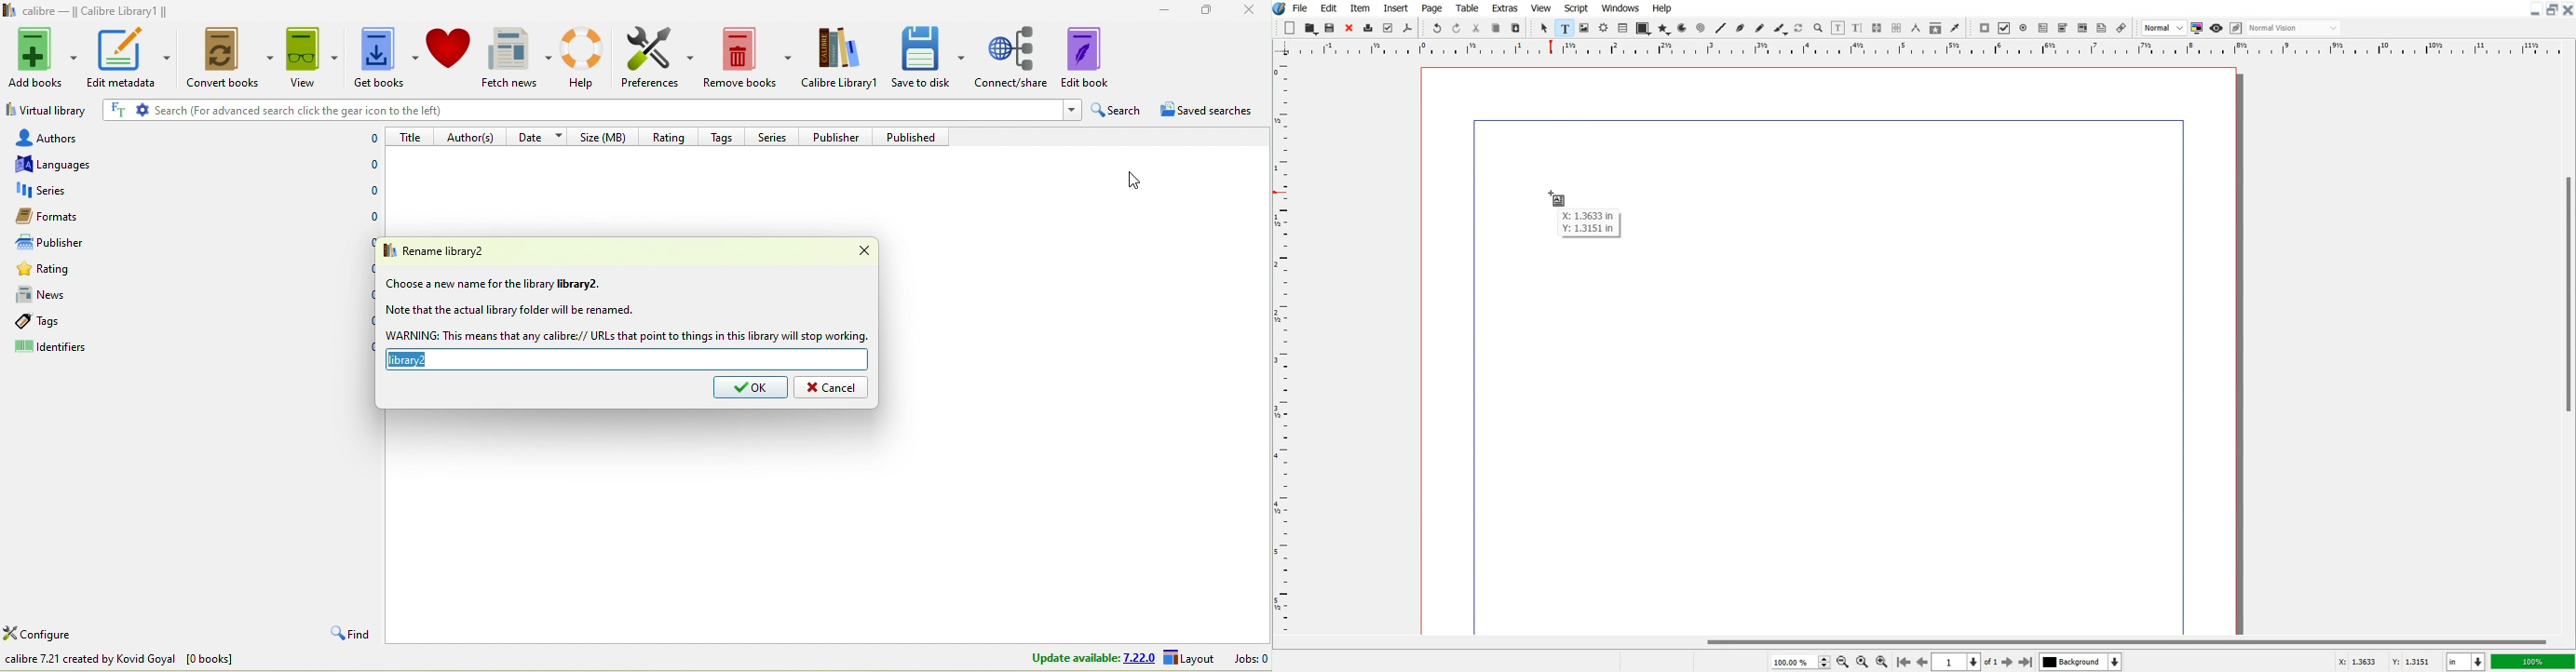 Image resolution: width=2576 pixels, height=672 pixels. What do you see at coordinates (831, 388) in the screenshot?
I see `cancel` at bounding box center [831, 388].